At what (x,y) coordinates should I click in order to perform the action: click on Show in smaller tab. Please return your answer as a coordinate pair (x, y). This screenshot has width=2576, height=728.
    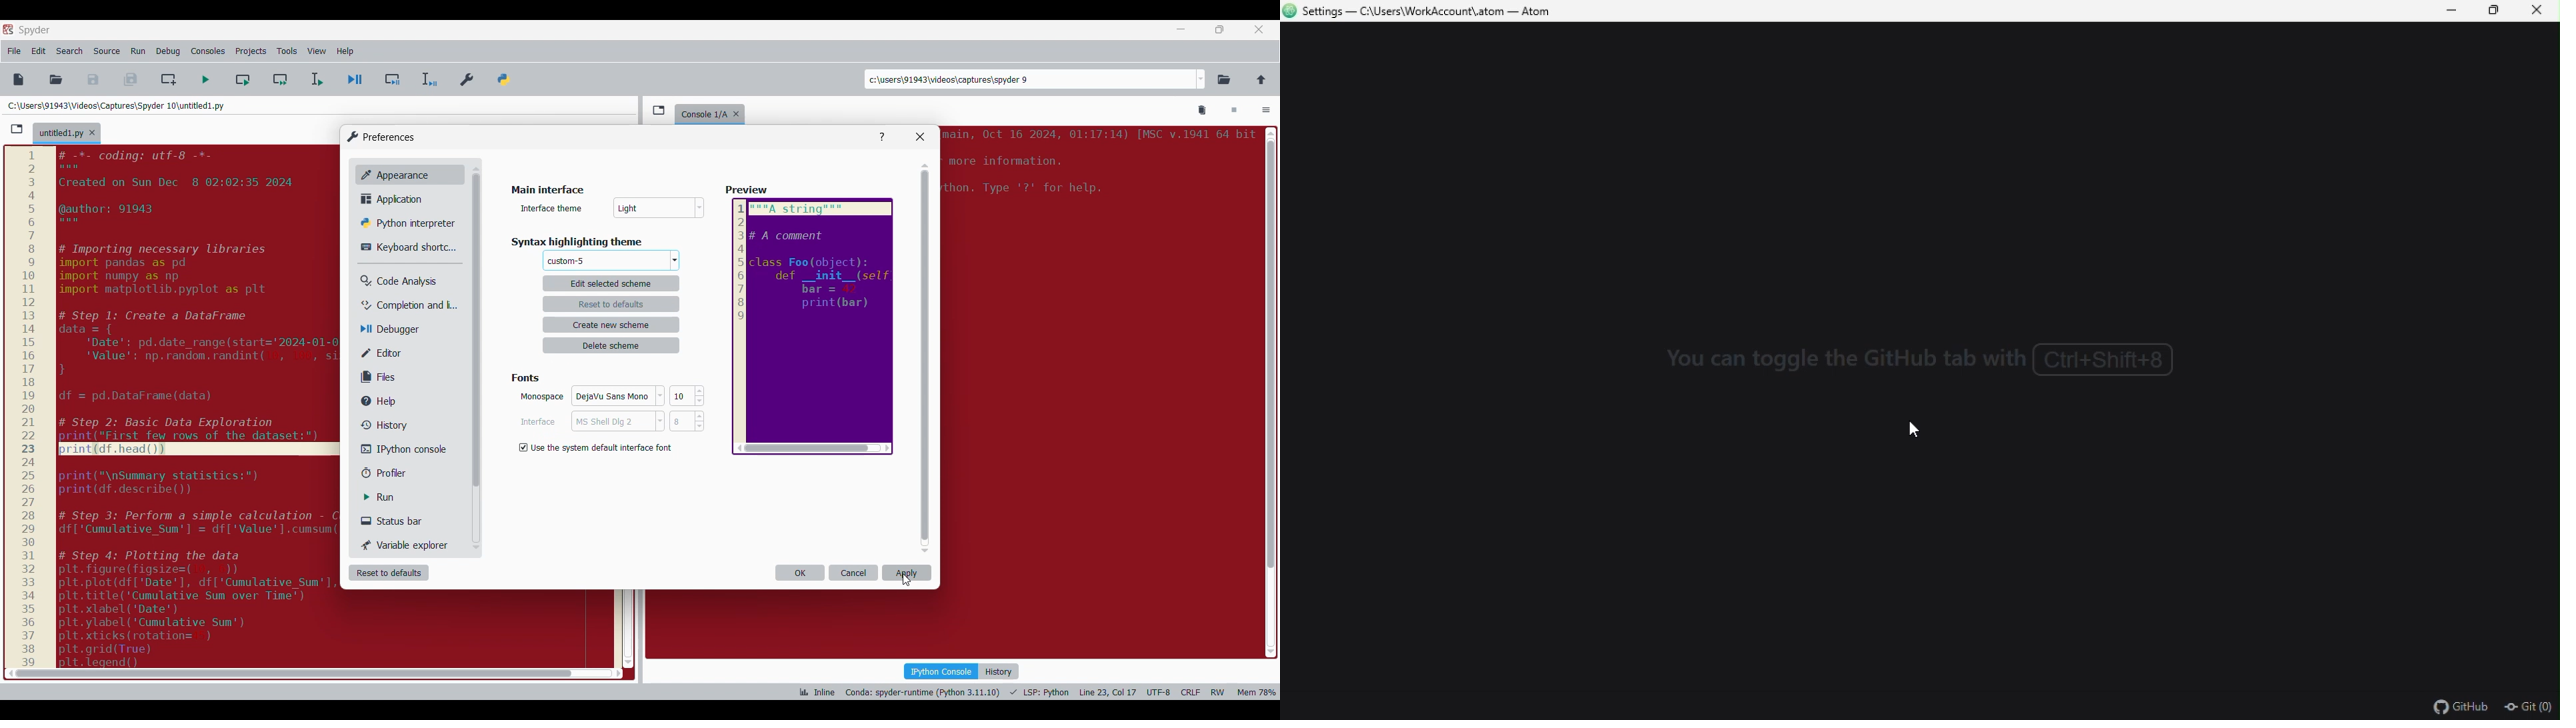
    Looking at the image, I should click on (1219, 29).